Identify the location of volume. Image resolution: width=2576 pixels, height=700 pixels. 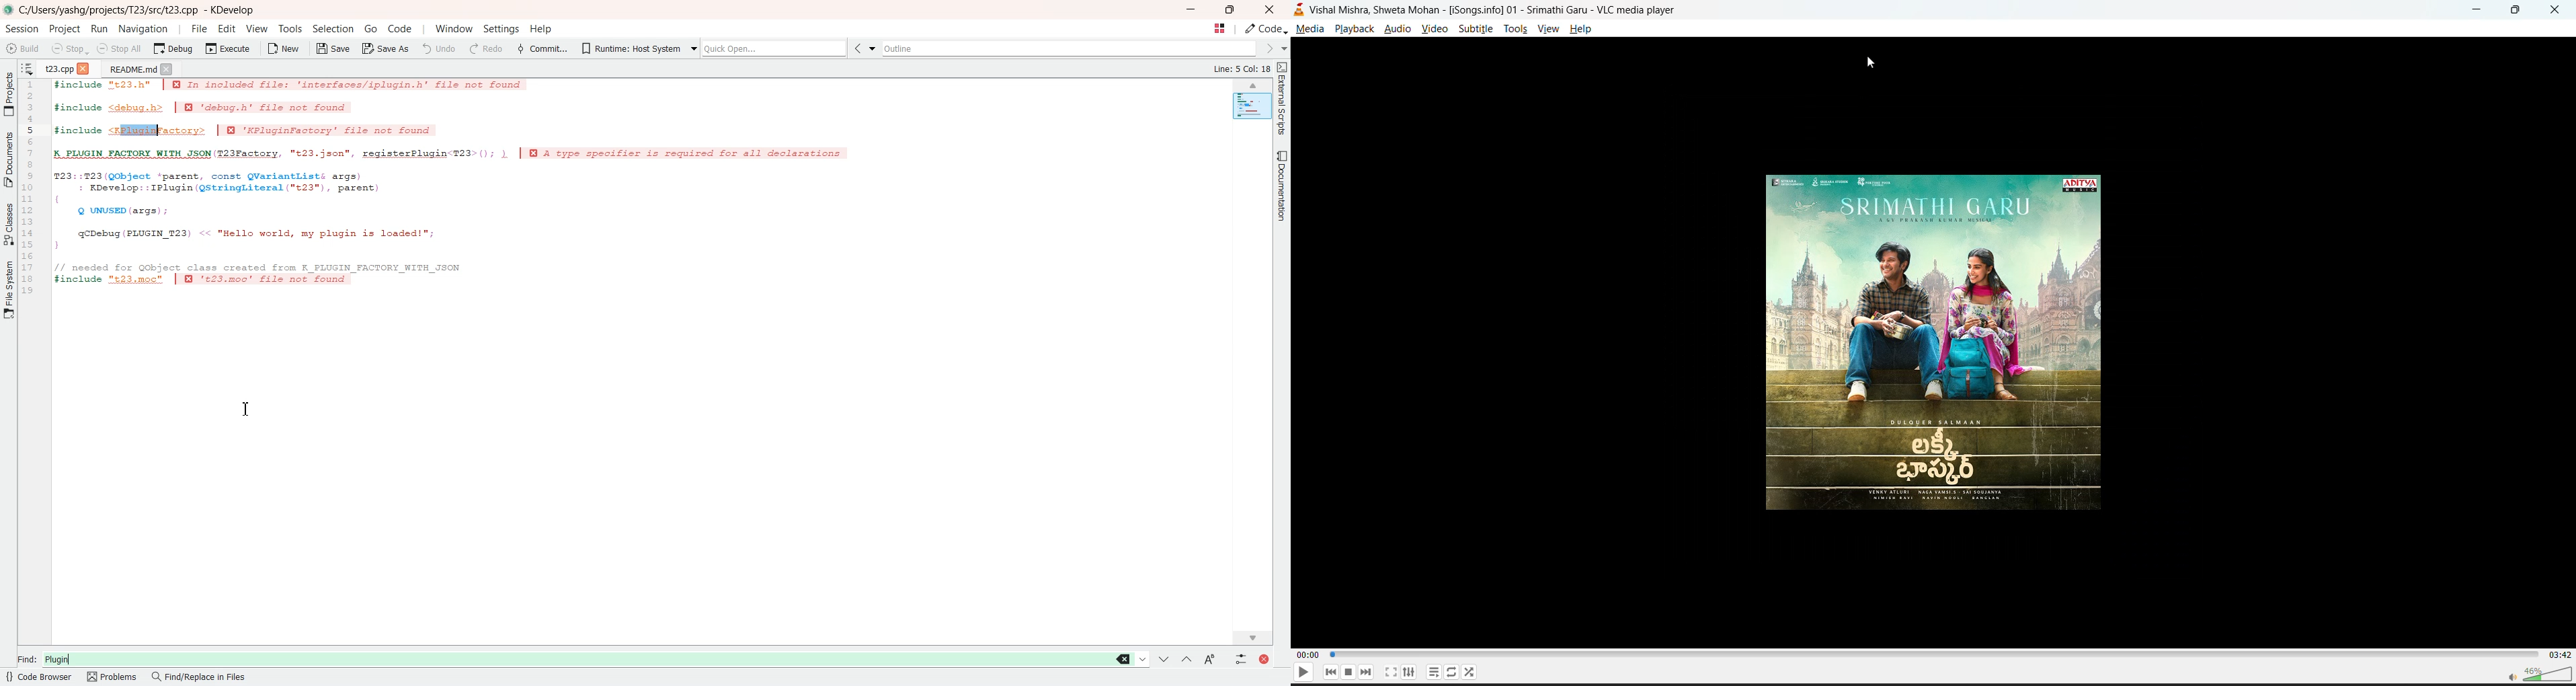
(2533, 673).